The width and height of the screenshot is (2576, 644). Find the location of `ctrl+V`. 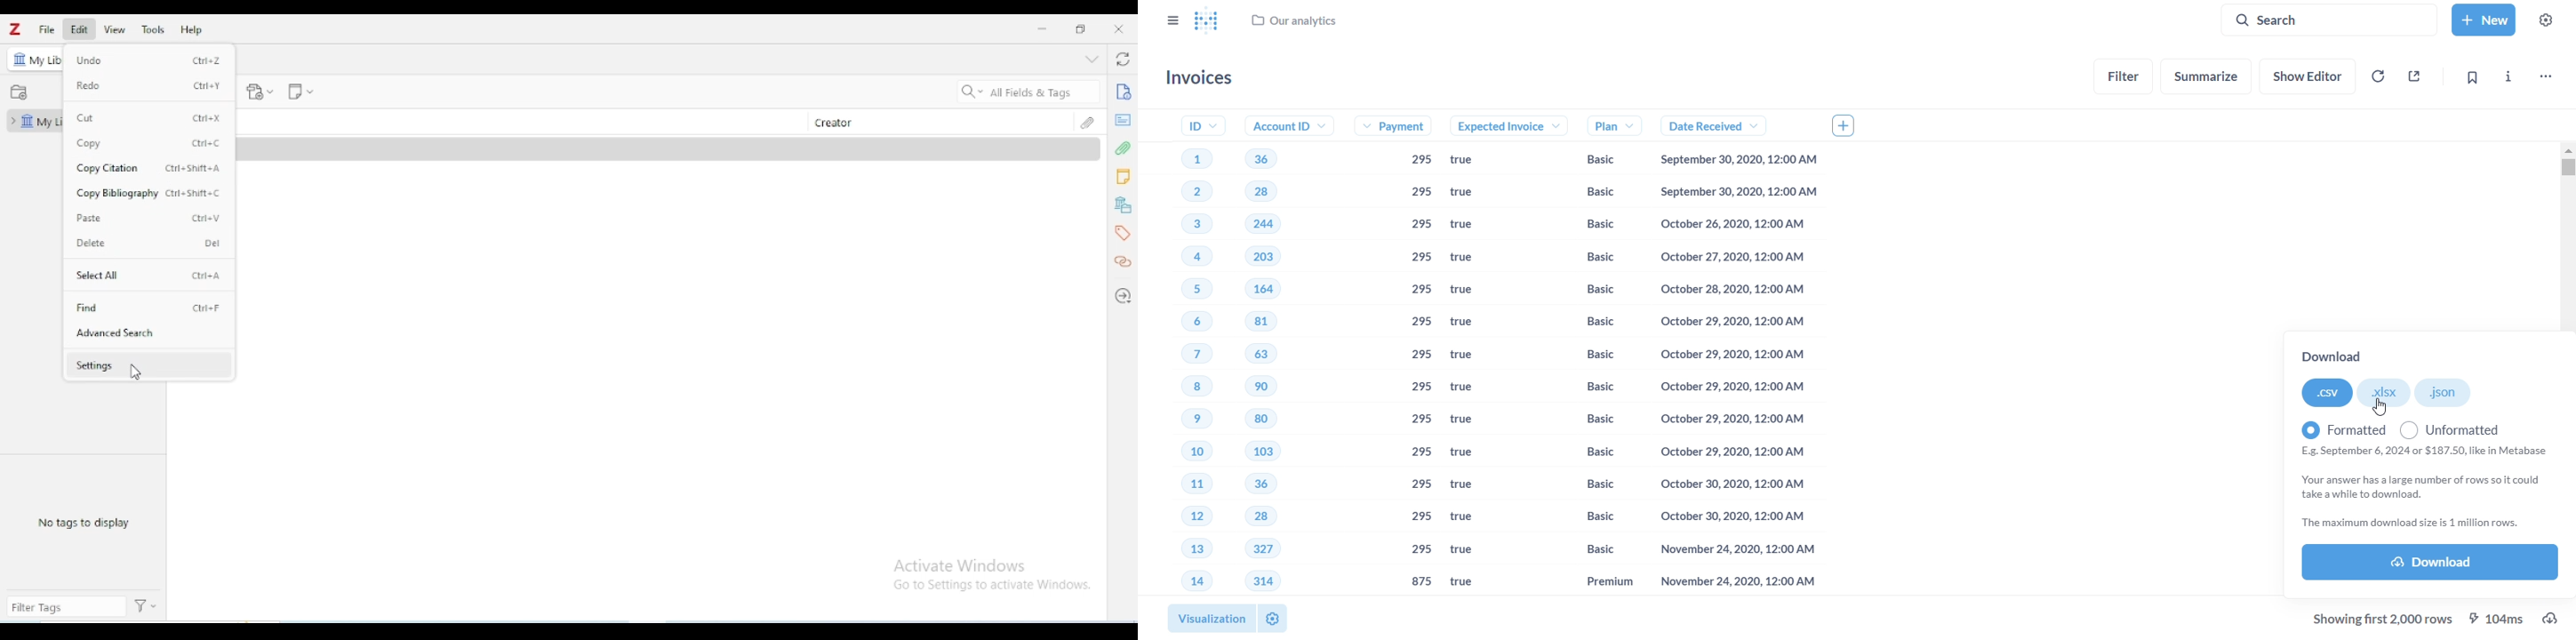

ctrl+V is located at coordinates (206, 218).